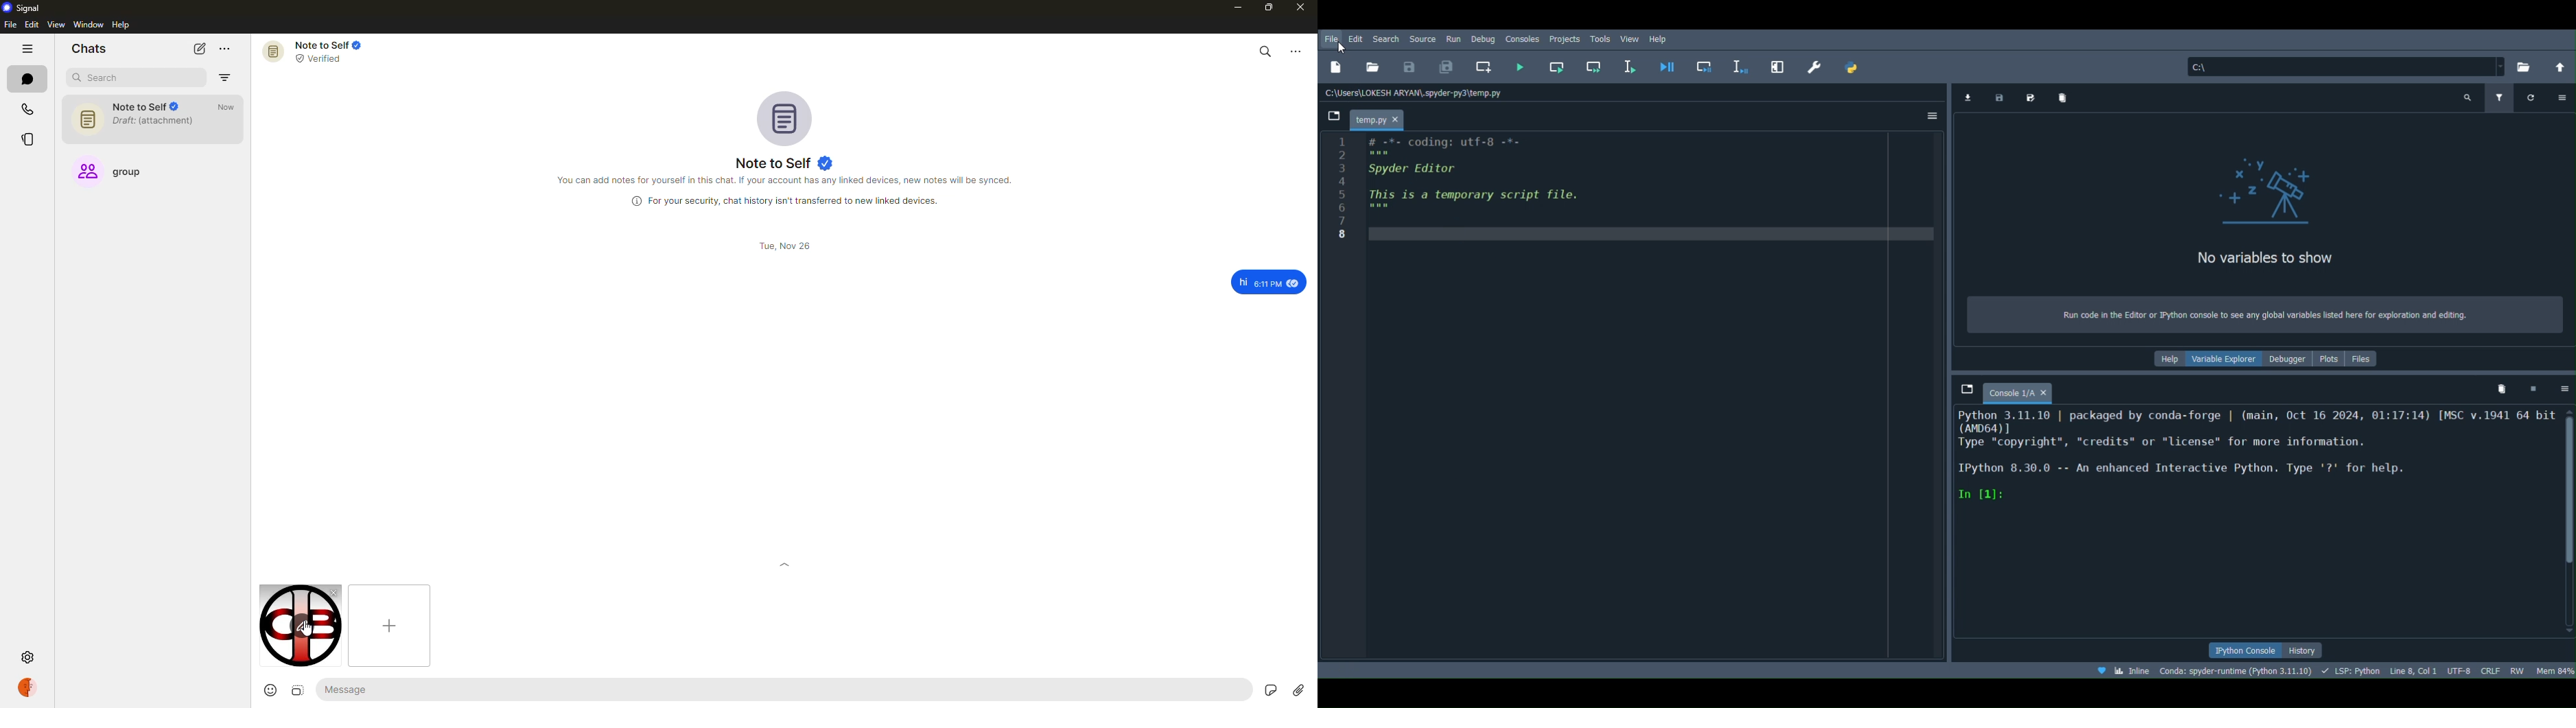  Describe the element at coordinates (1738, 65) in the screenshot. I see `Debug selection or current line` at that location.